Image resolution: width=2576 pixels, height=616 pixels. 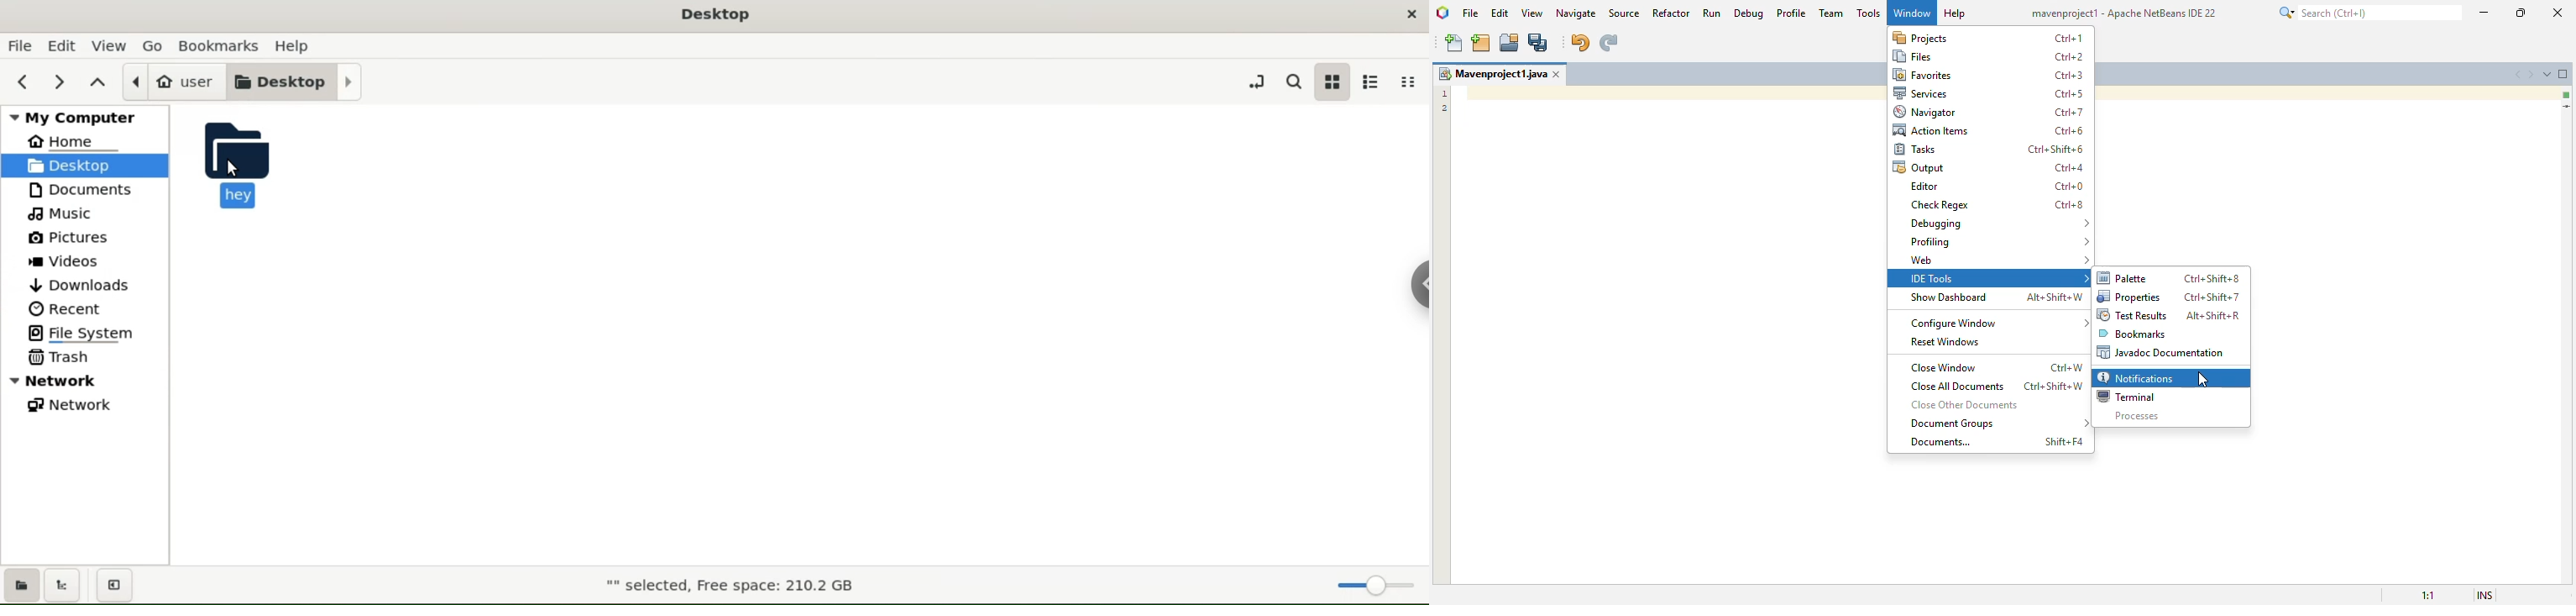 I want to click on tasks, so click(x=1915, y=149).